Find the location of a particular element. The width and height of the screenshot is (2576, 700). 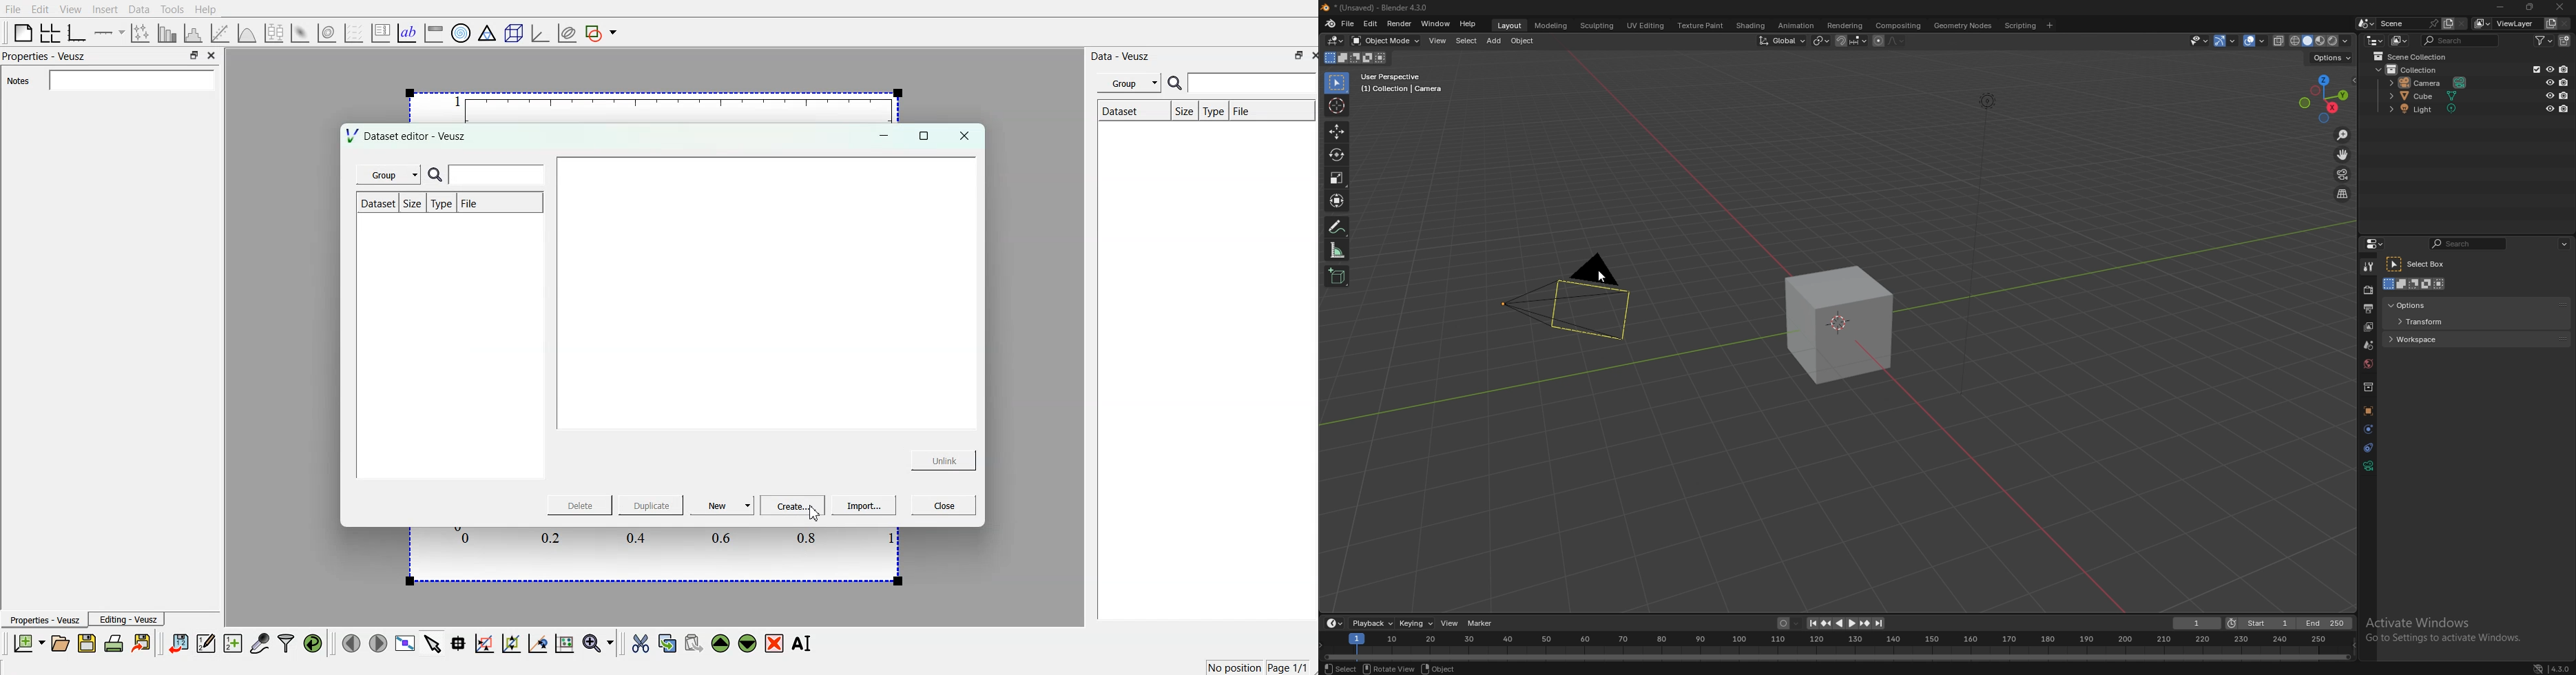

select box is located at coordinates (2419, 264).